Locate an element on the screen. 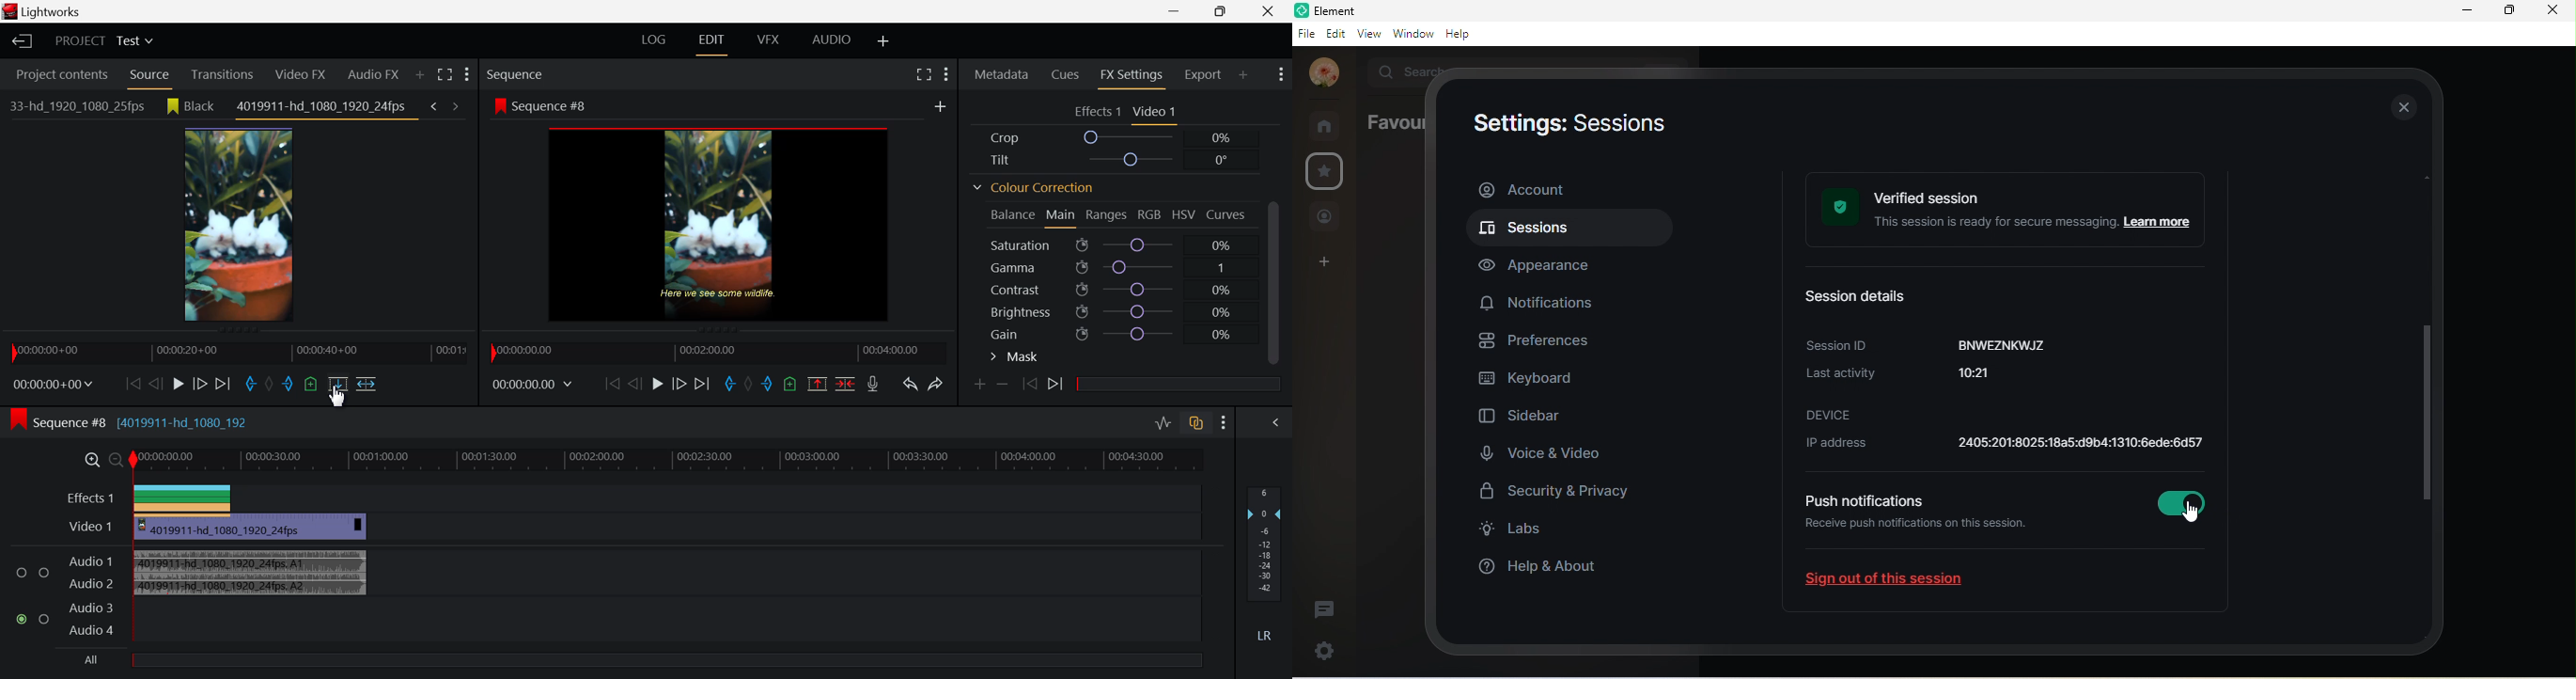  ip address: 2401:4900:1c00:52d:1d42:d268:5a55:11bb is located at coordinates (2000, 446).